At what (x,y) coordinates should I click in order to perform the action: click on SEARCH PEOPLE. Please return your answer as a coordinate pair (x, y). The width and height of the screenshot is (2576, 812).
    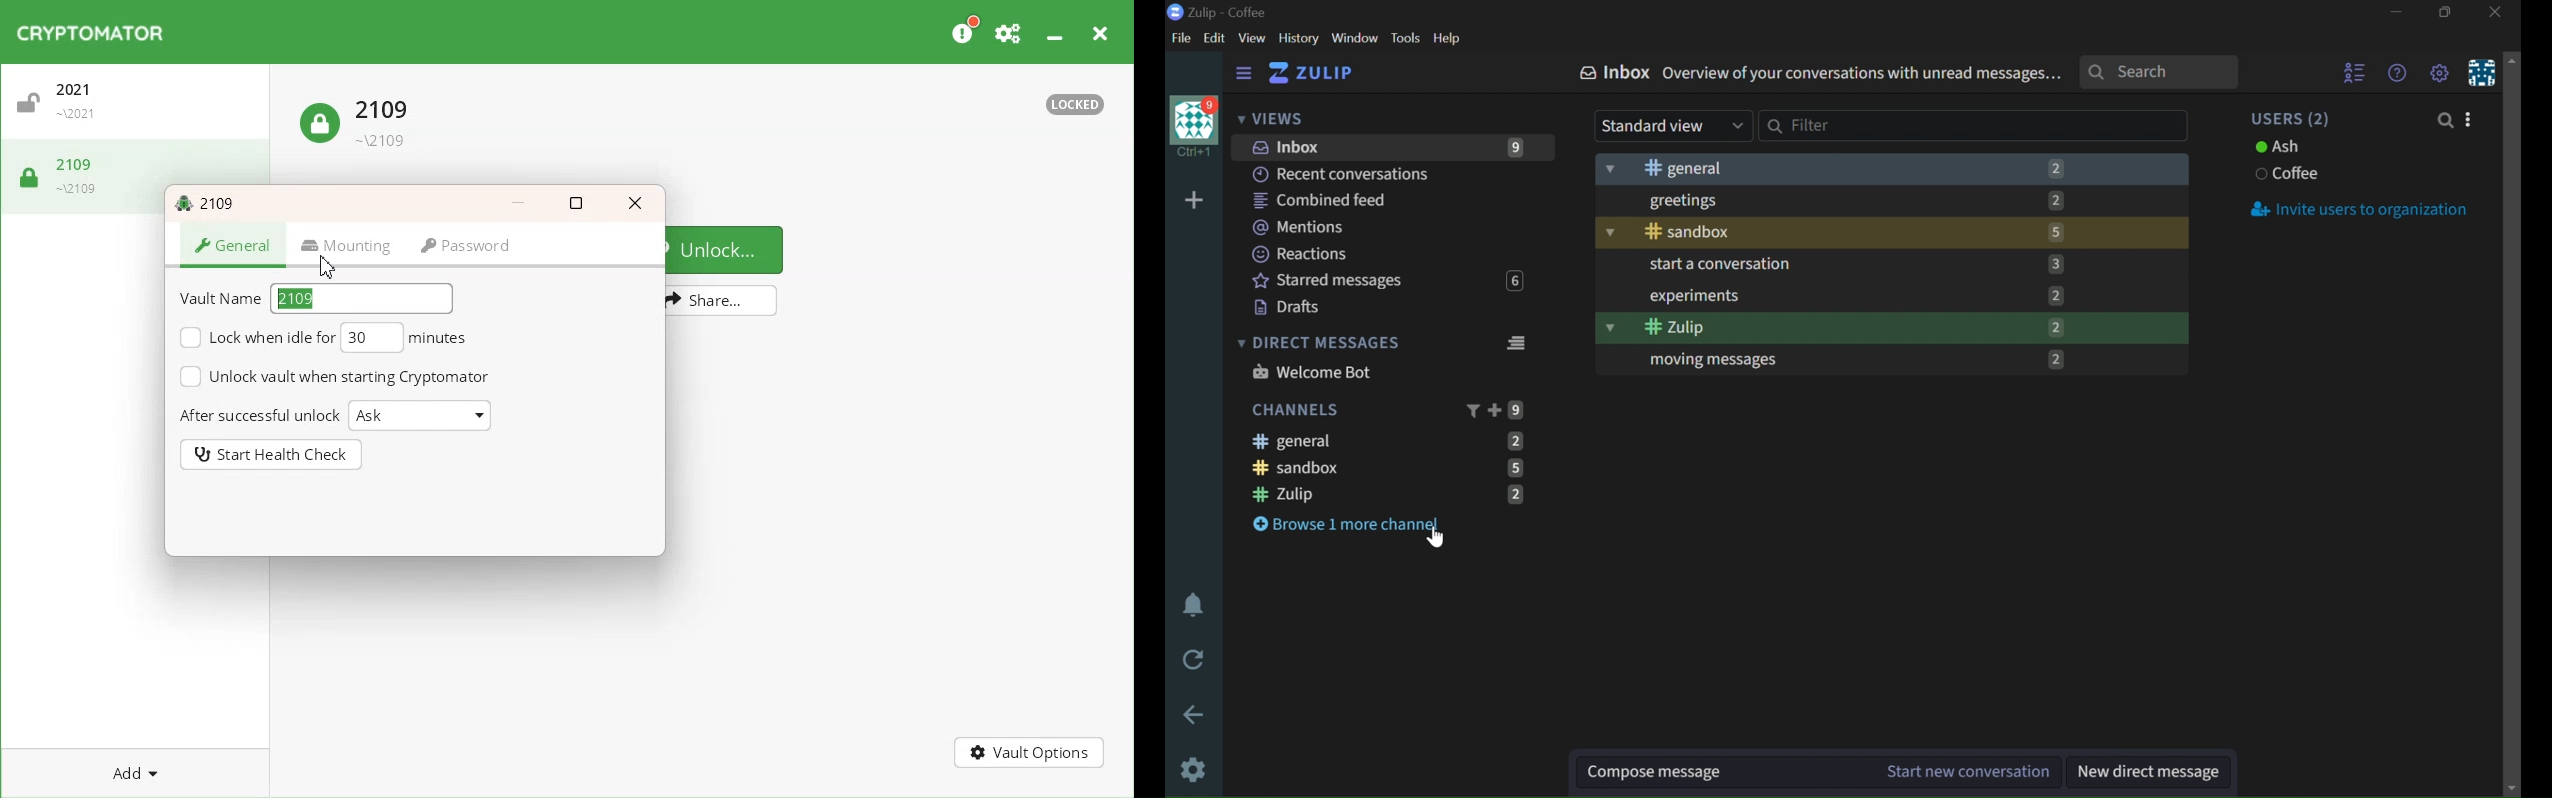
    Looking at the image, I should click on (2446, 120).